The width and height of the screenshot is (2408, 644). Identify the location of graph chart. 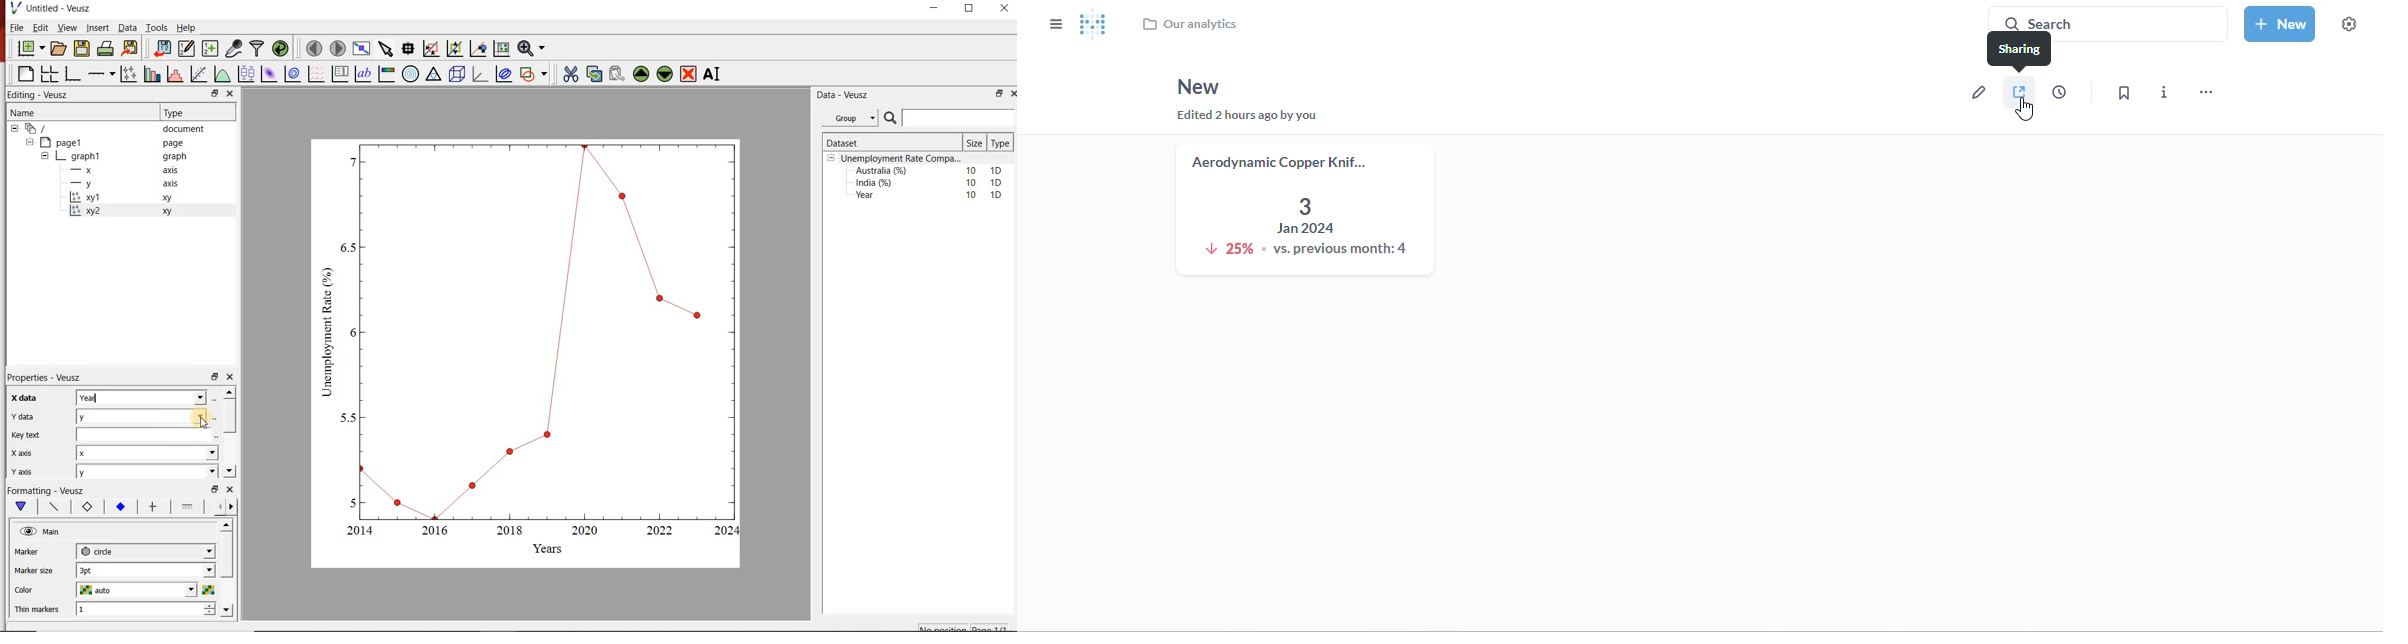
(527, 354).